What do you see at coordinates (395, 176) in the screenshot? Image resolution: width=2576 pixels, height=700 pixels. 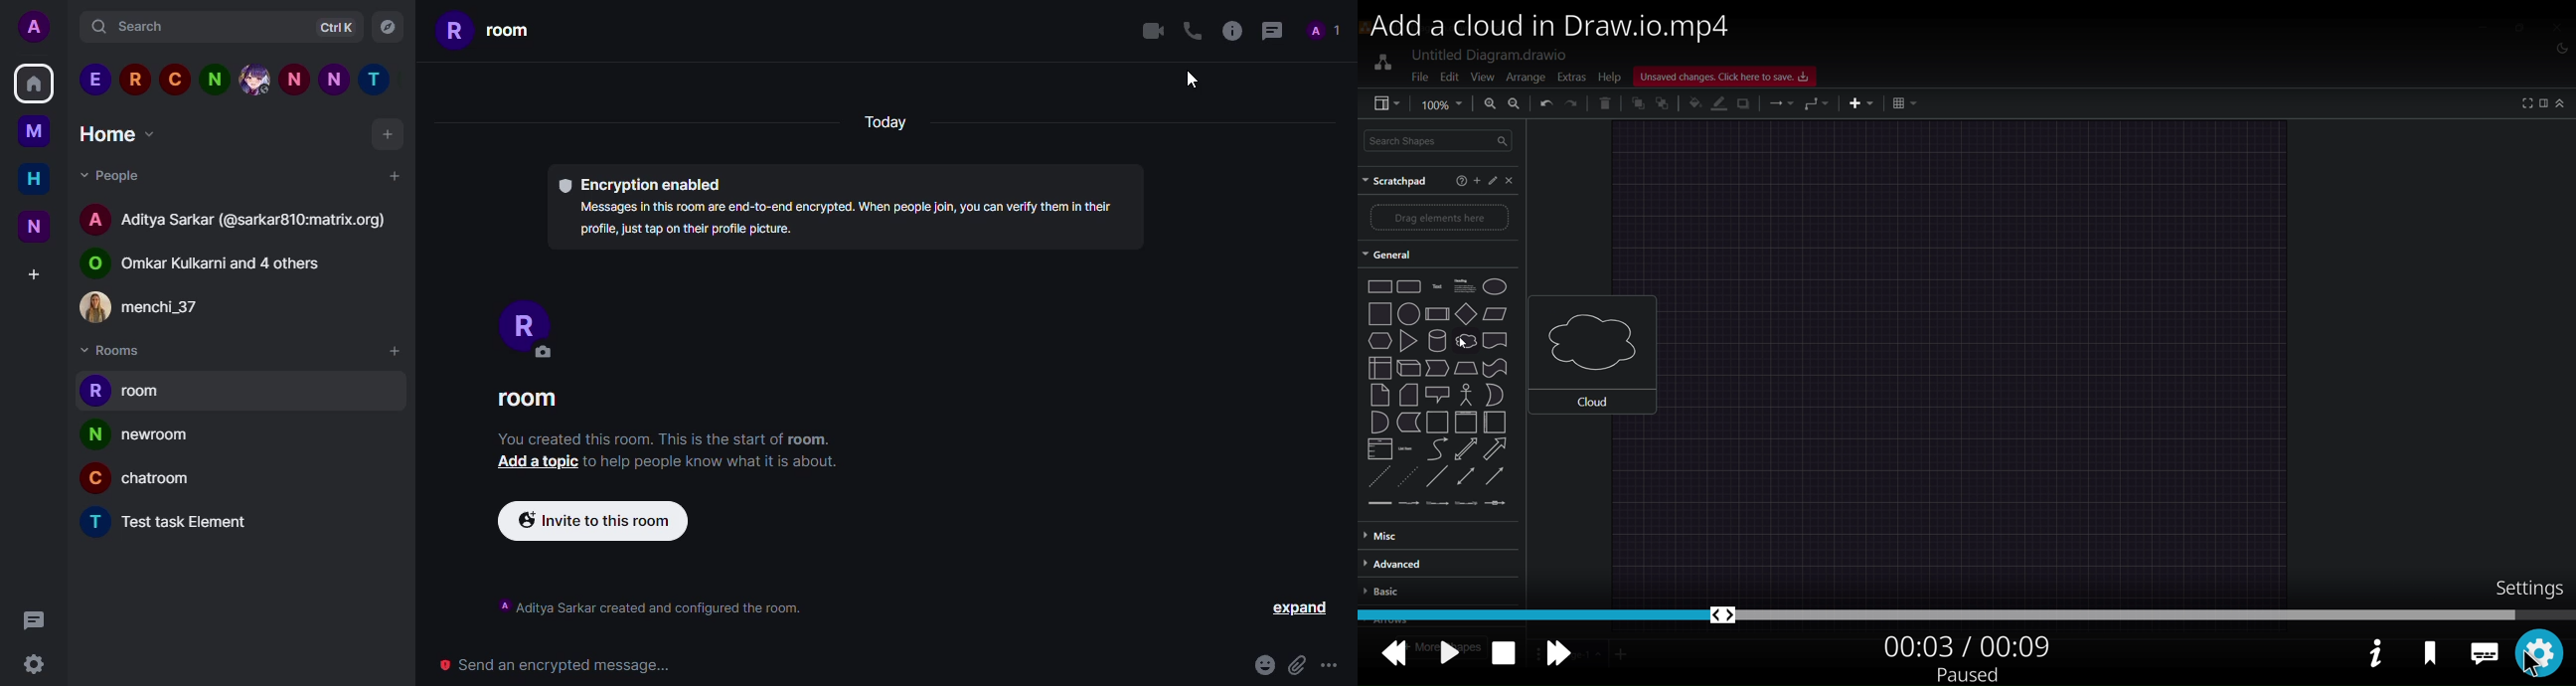 I see `Add` at bounding box center [395, 176].